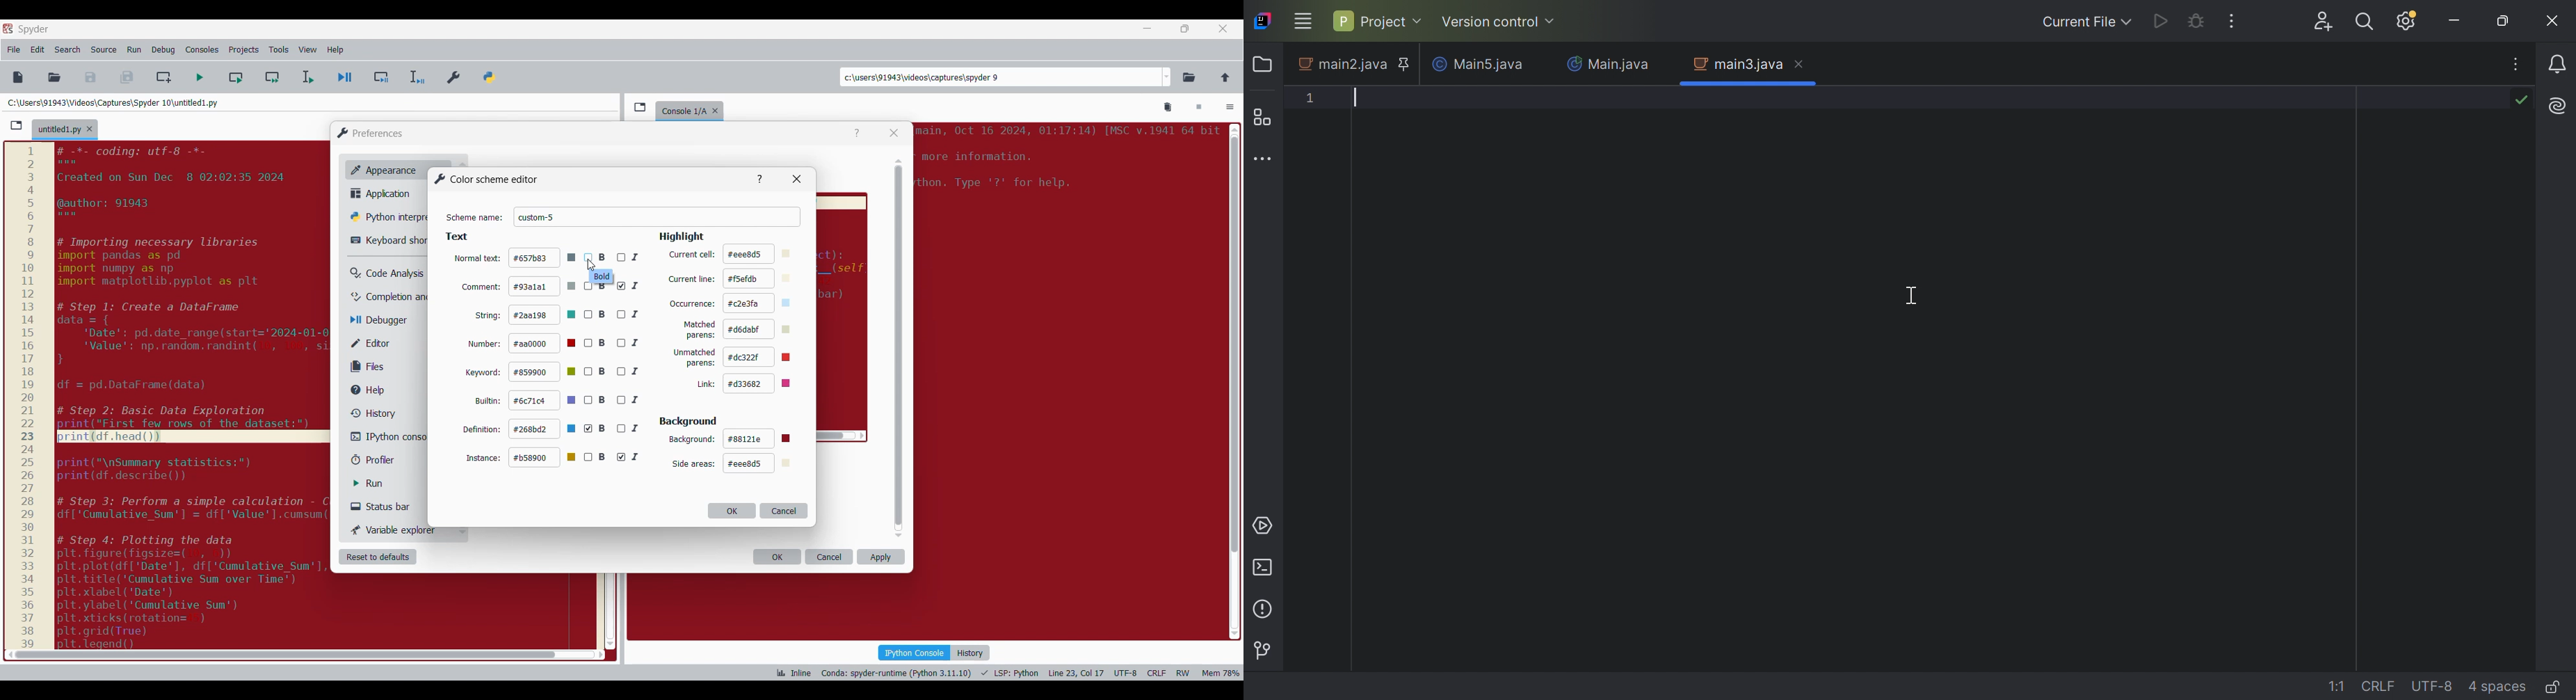 The height and width of the screenshot is (700, 2576). Describe the element at coordinates (718, 108) in the screenshot. I see `Close tab` at that location.